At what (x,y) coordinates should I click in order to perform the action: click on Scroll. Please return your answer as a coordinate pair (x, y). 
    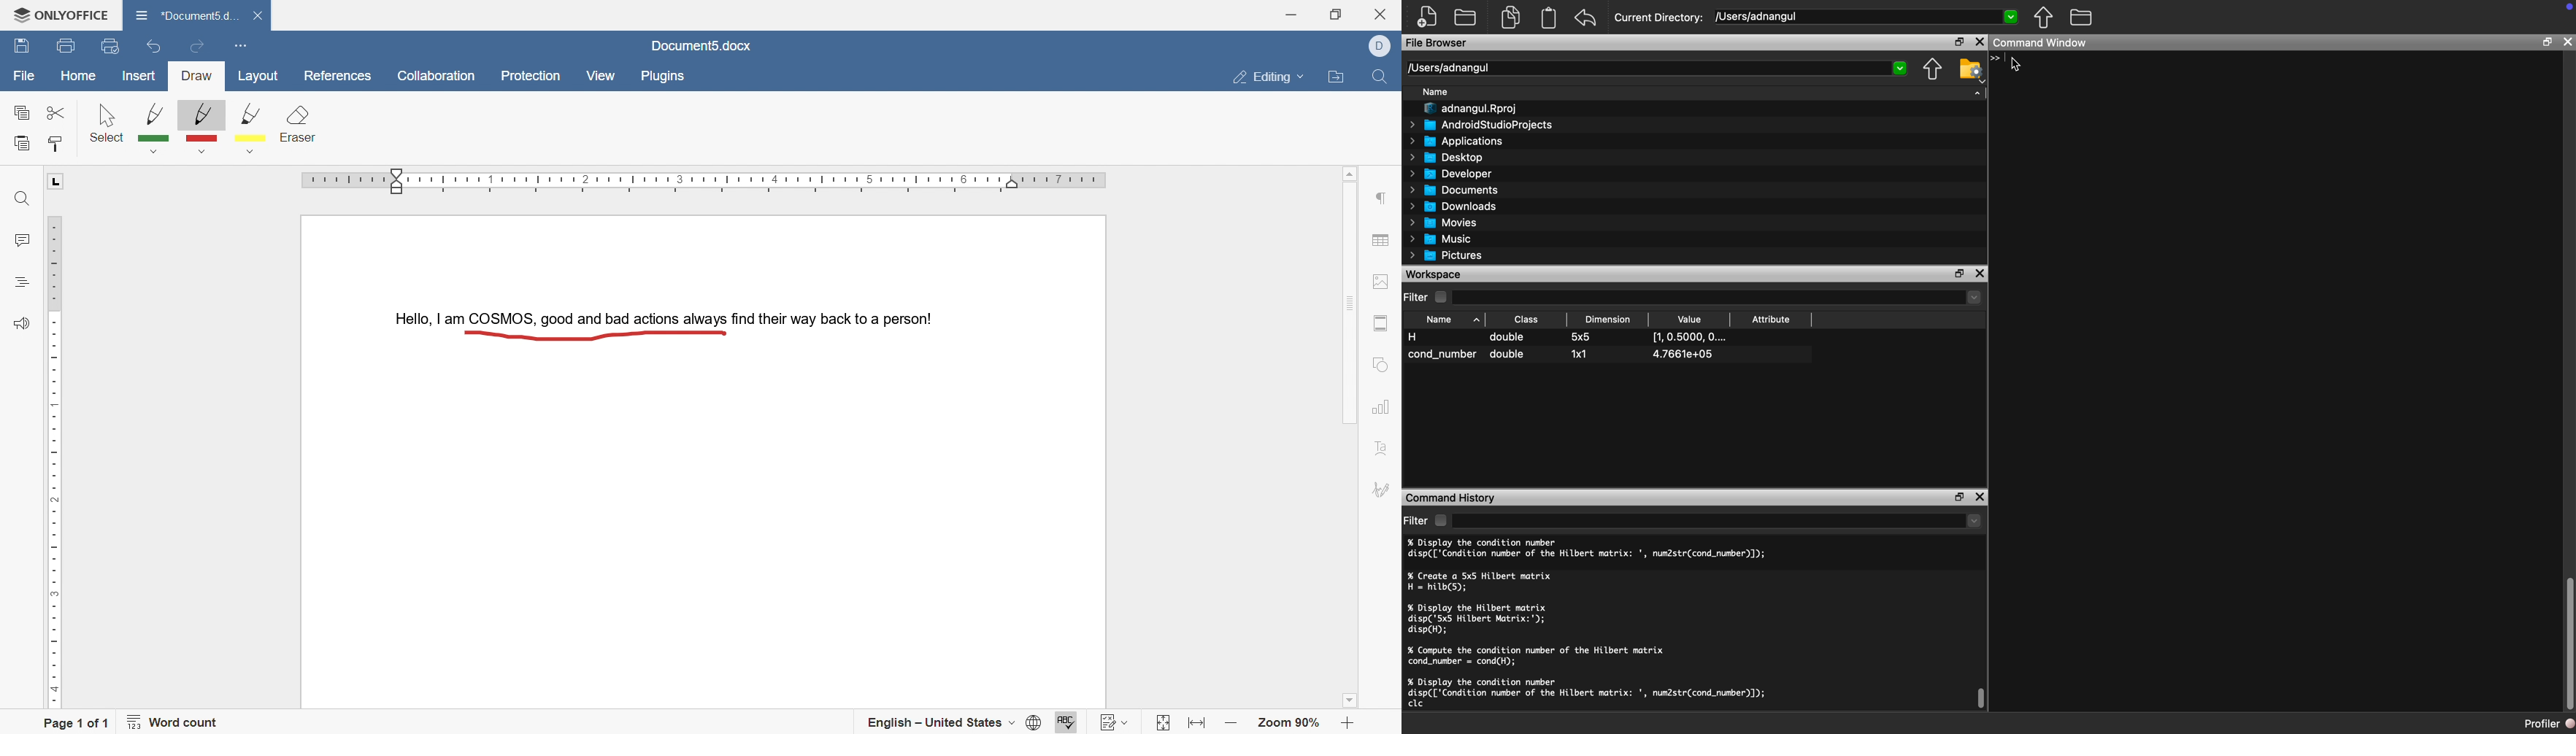
    Looking at the image, I should click on (1982, 699).